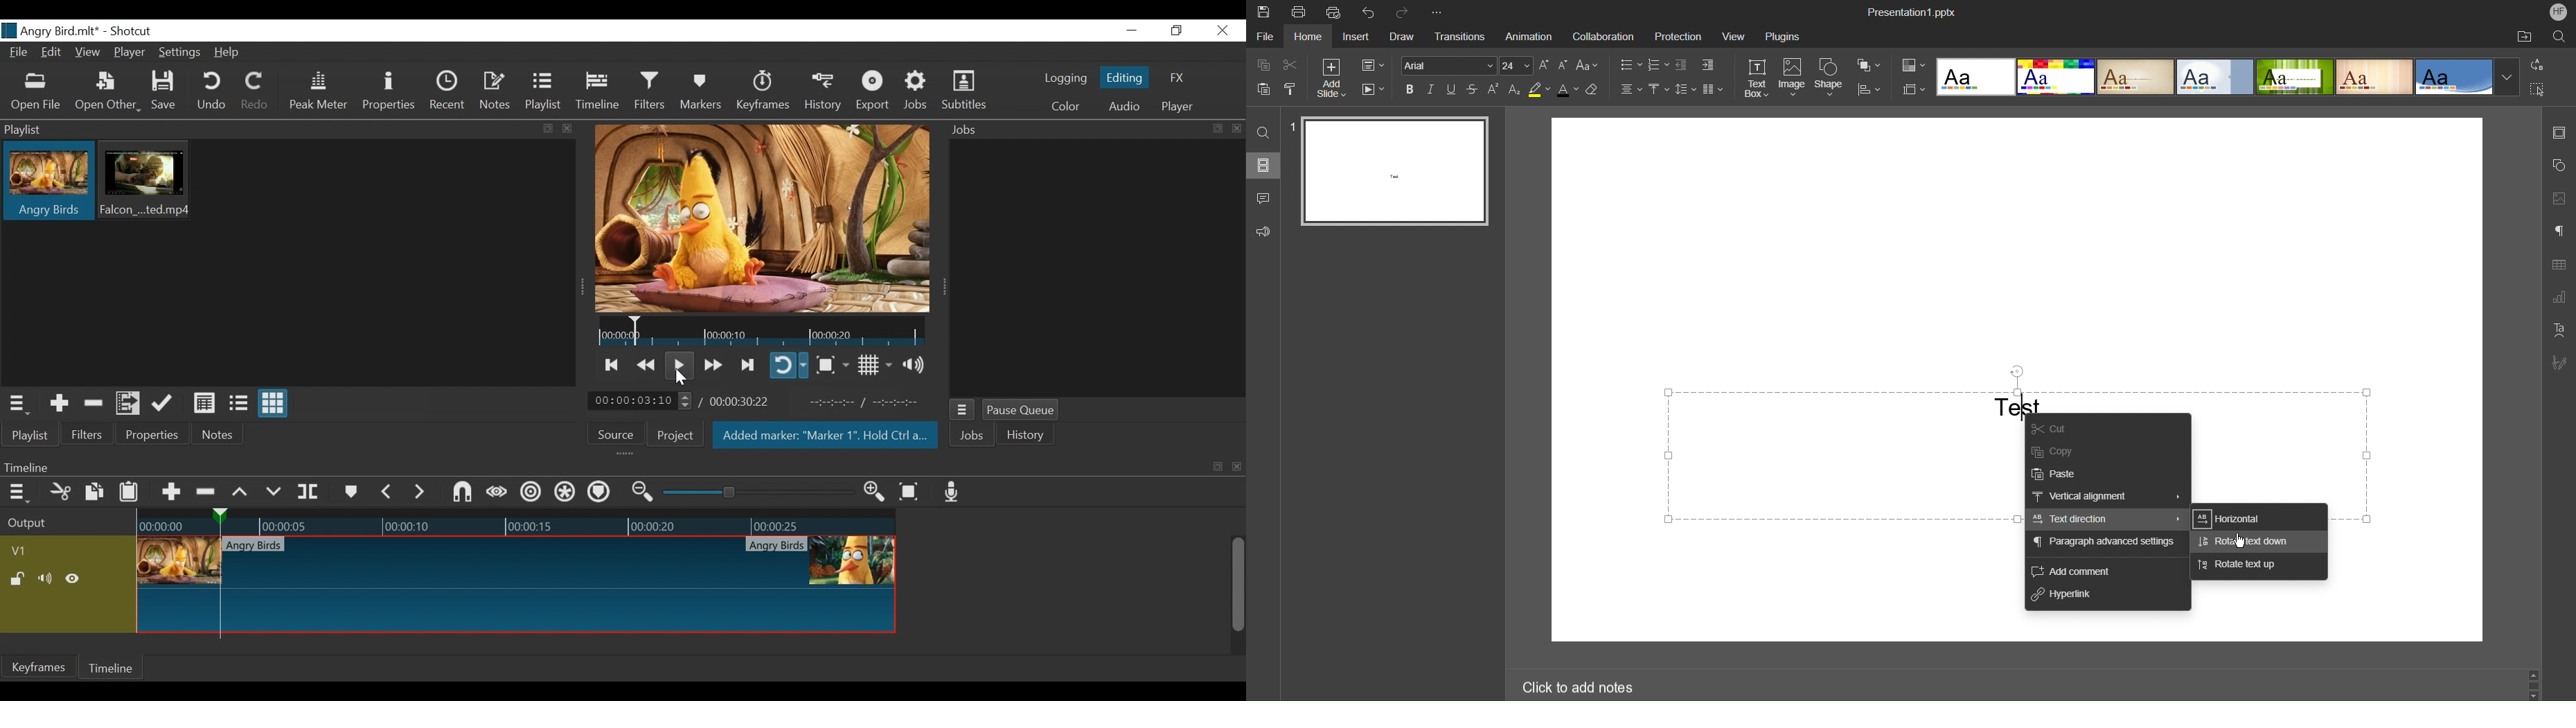  I want to click on Properties, so click(154, 436).